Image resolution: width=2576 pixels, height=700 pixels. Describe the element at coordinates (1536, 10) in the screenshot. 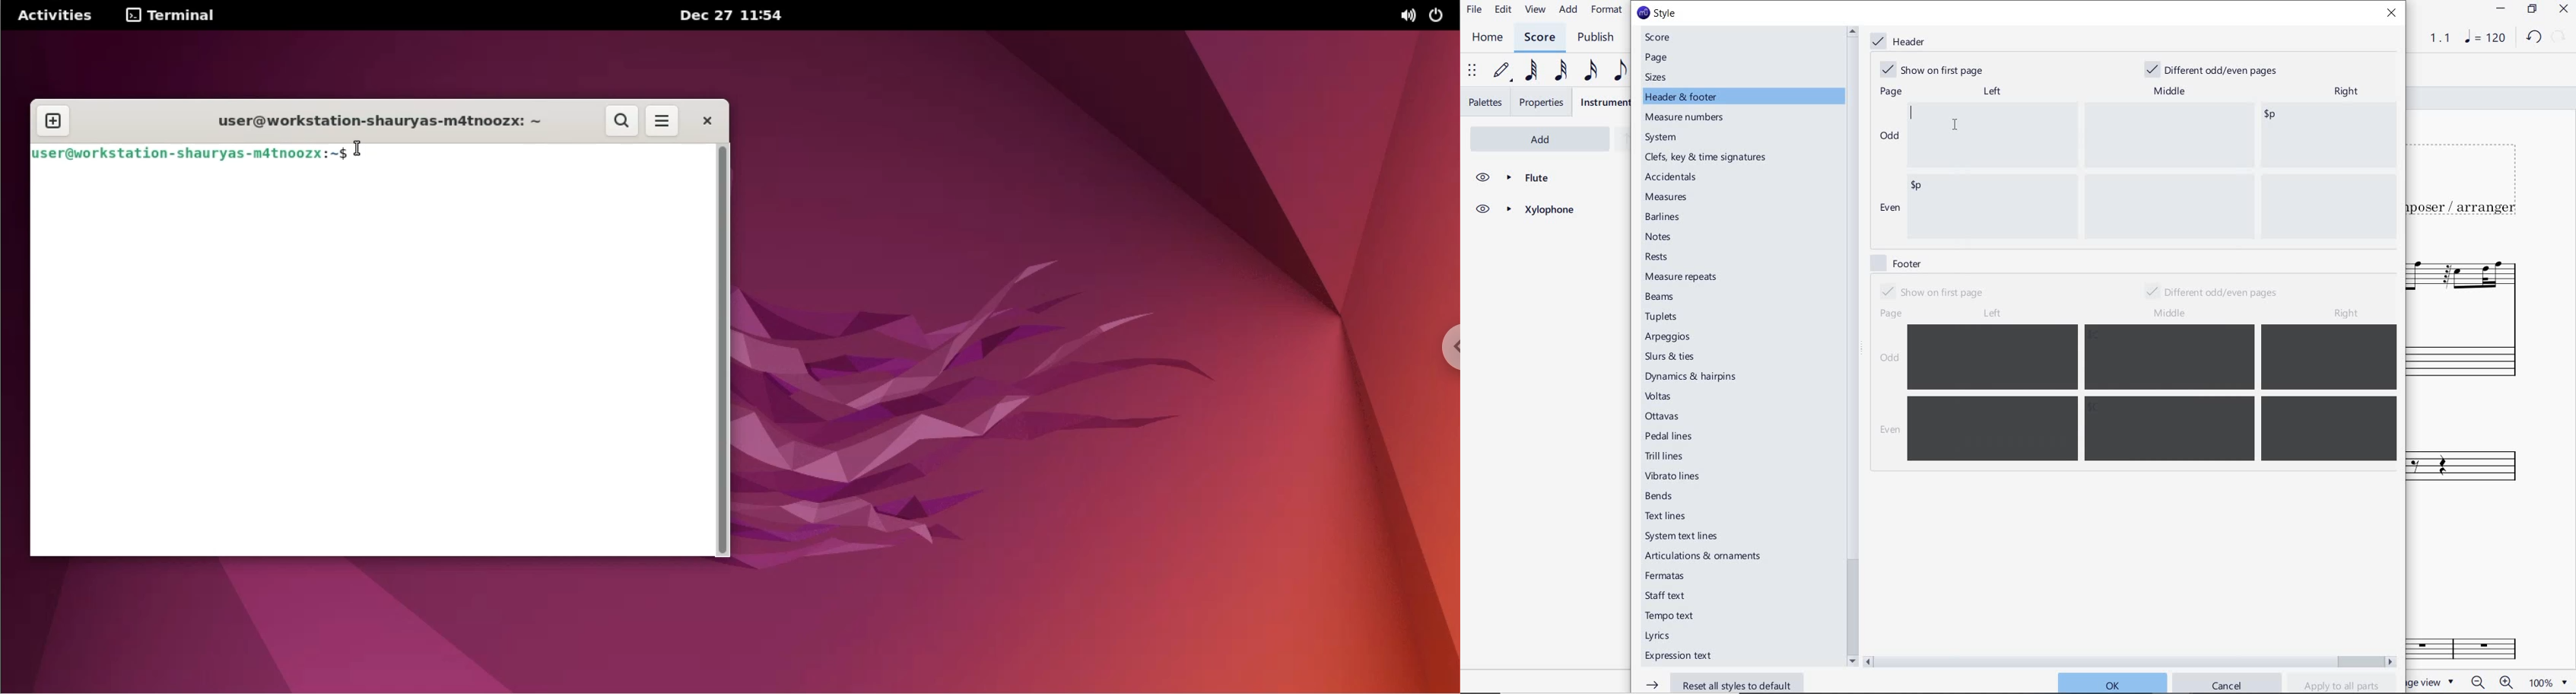

I see `VIEW` at that location.